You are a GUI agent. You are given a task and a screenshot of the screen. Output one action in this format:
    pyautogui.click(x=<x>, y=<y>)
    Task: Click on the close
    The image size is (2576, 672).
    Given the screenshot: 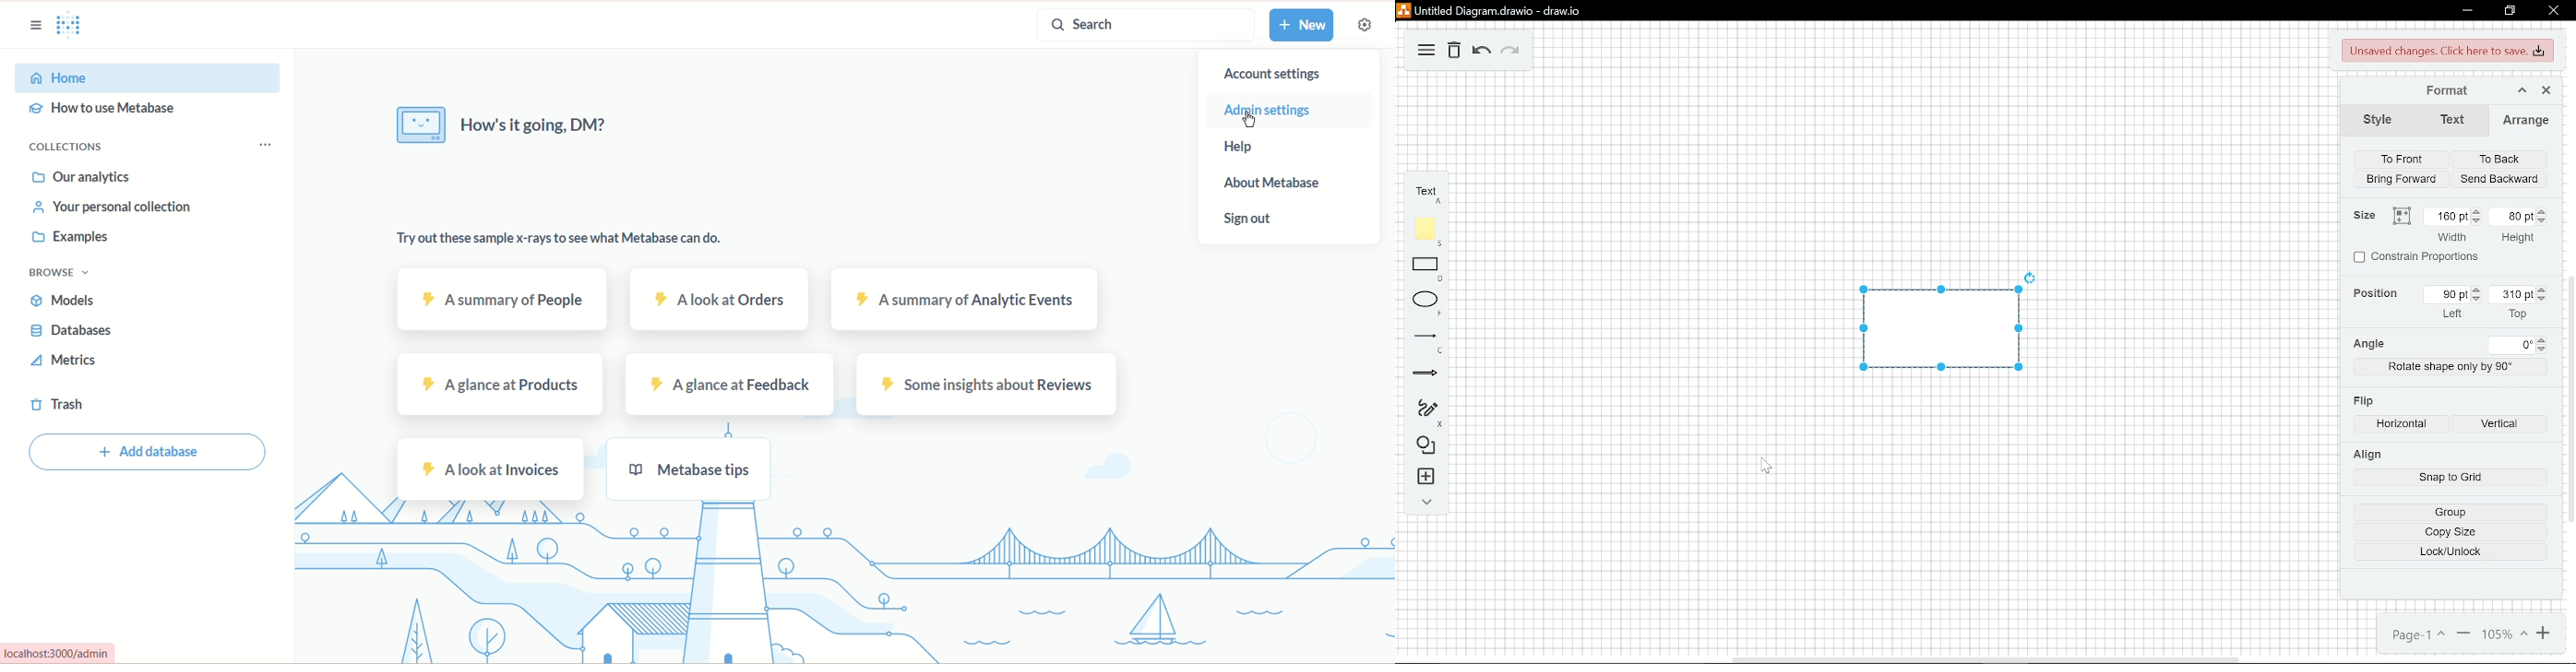 What is the action you would take?
    pyautogui.click(x=2545, y=91)
    